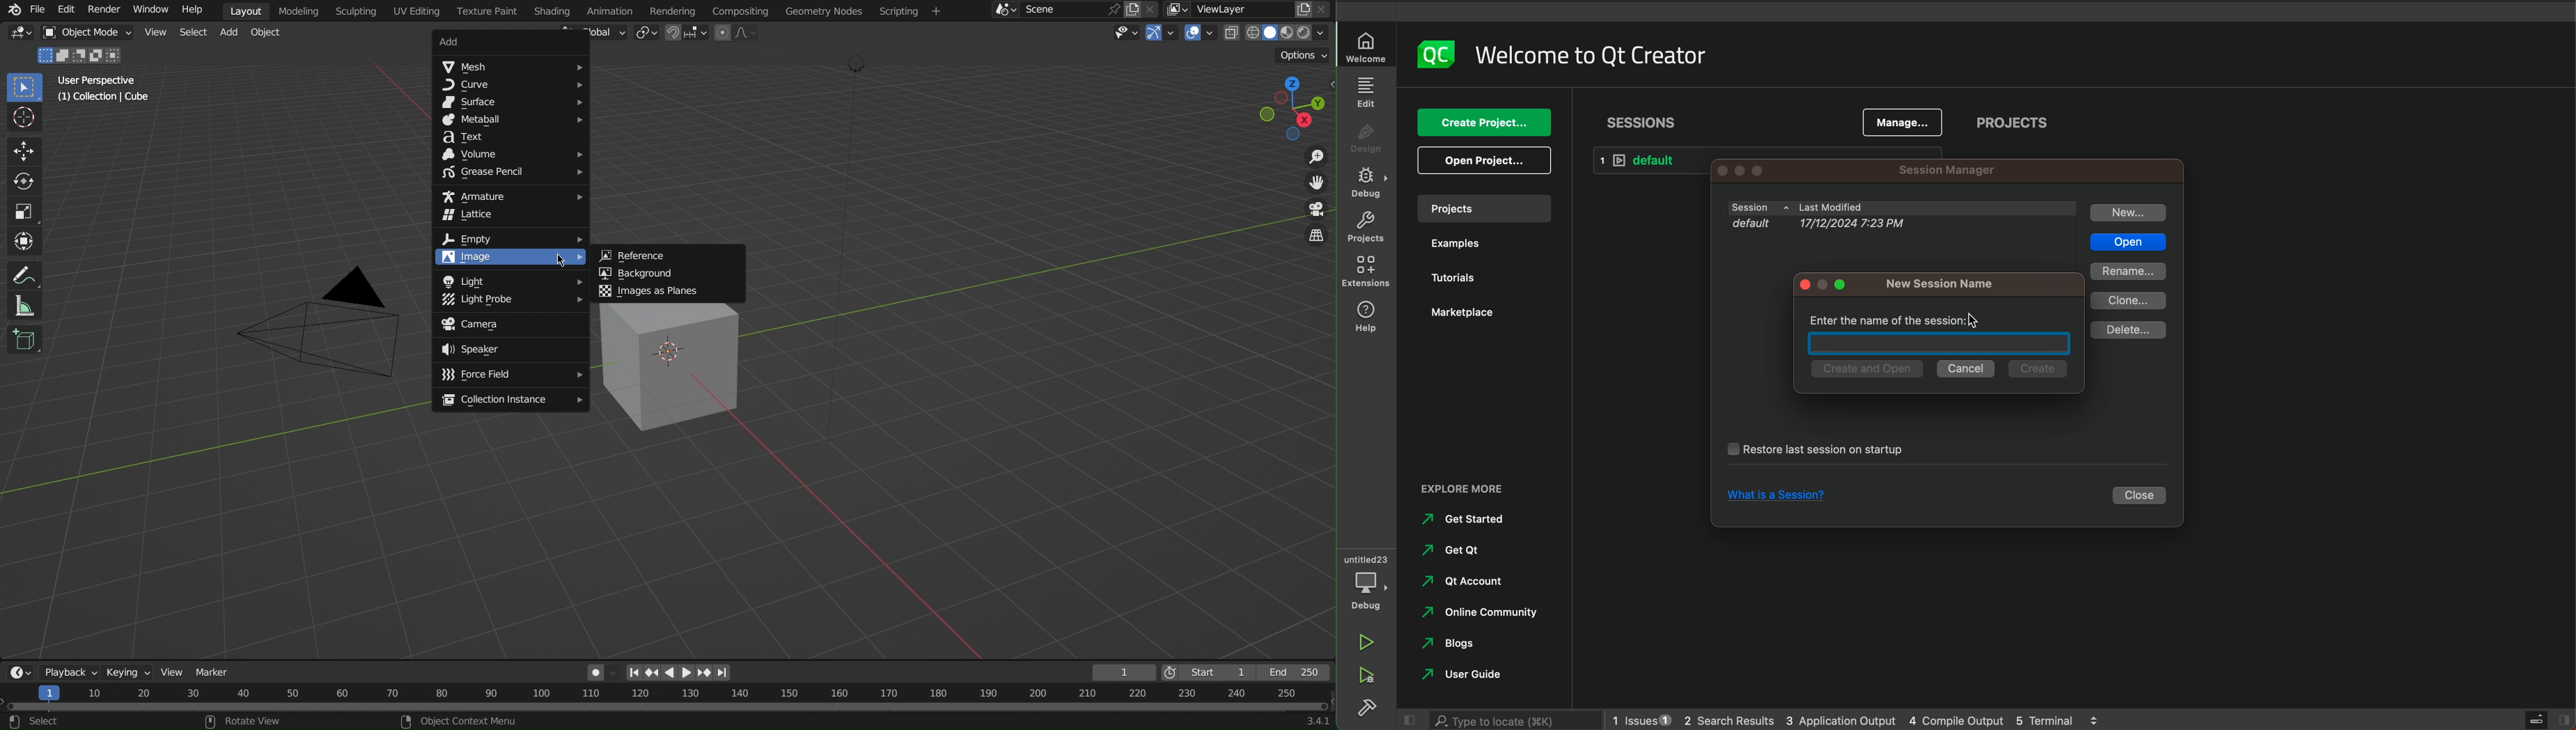  I want to click on Rendering, so click(673, 9).